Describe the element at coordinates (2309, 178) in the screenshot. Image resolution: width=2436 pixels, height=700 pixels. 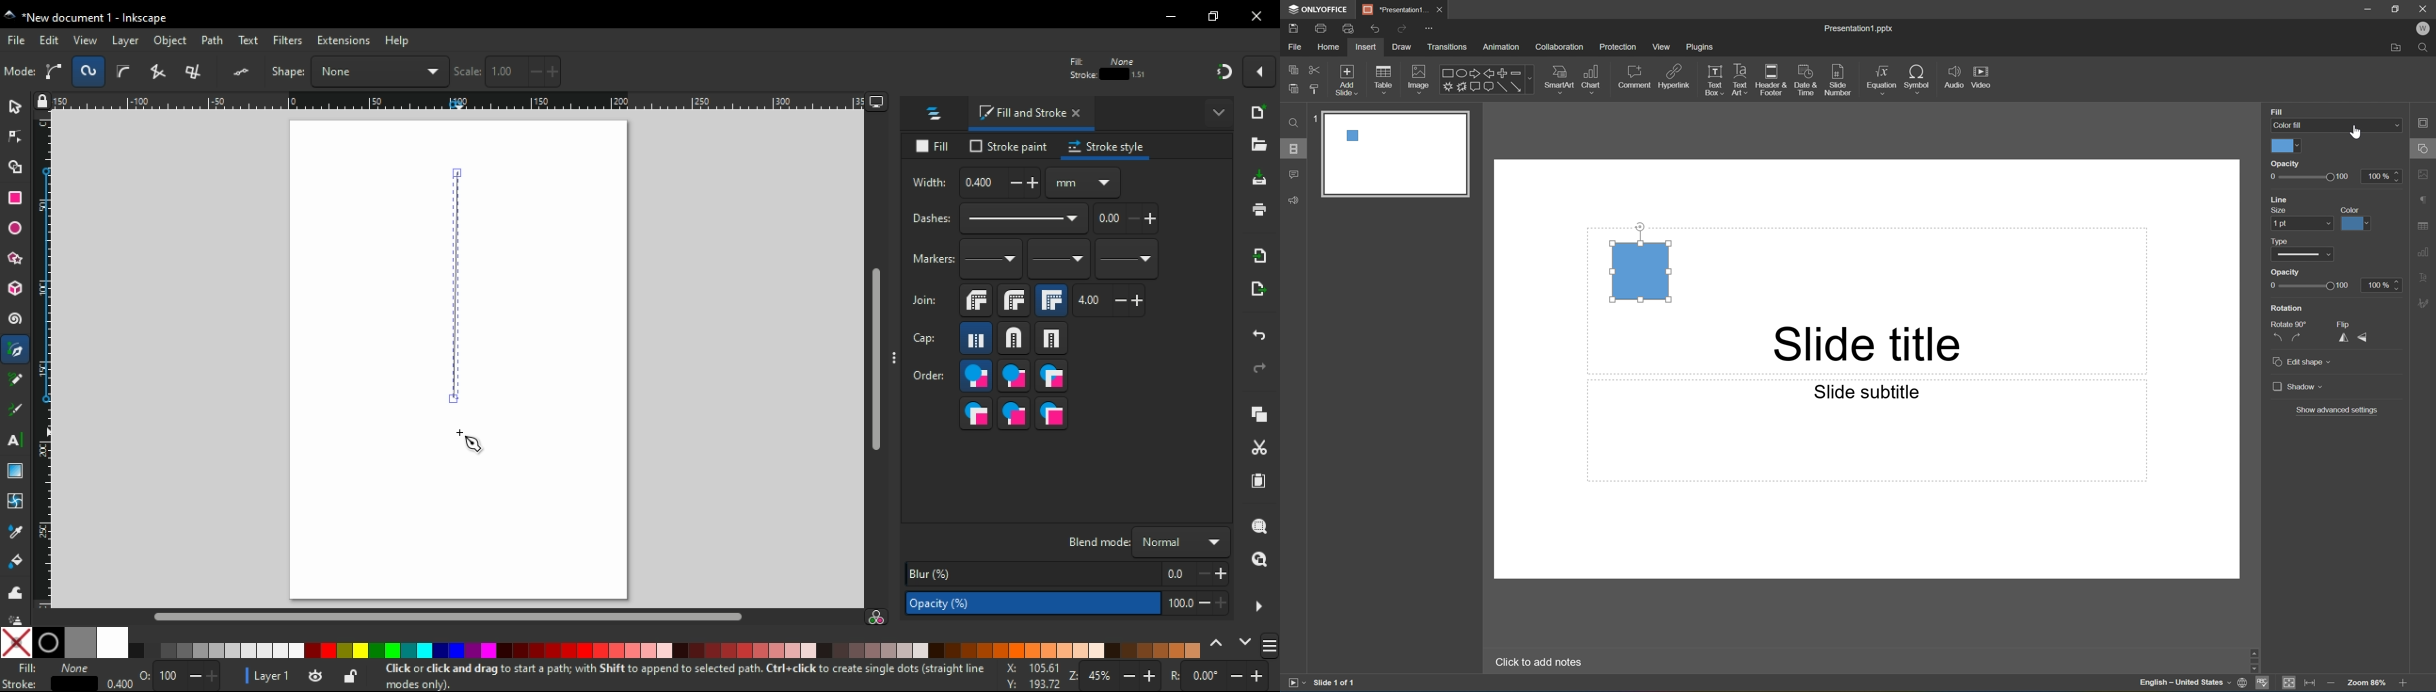
I see `Slider` at that location.